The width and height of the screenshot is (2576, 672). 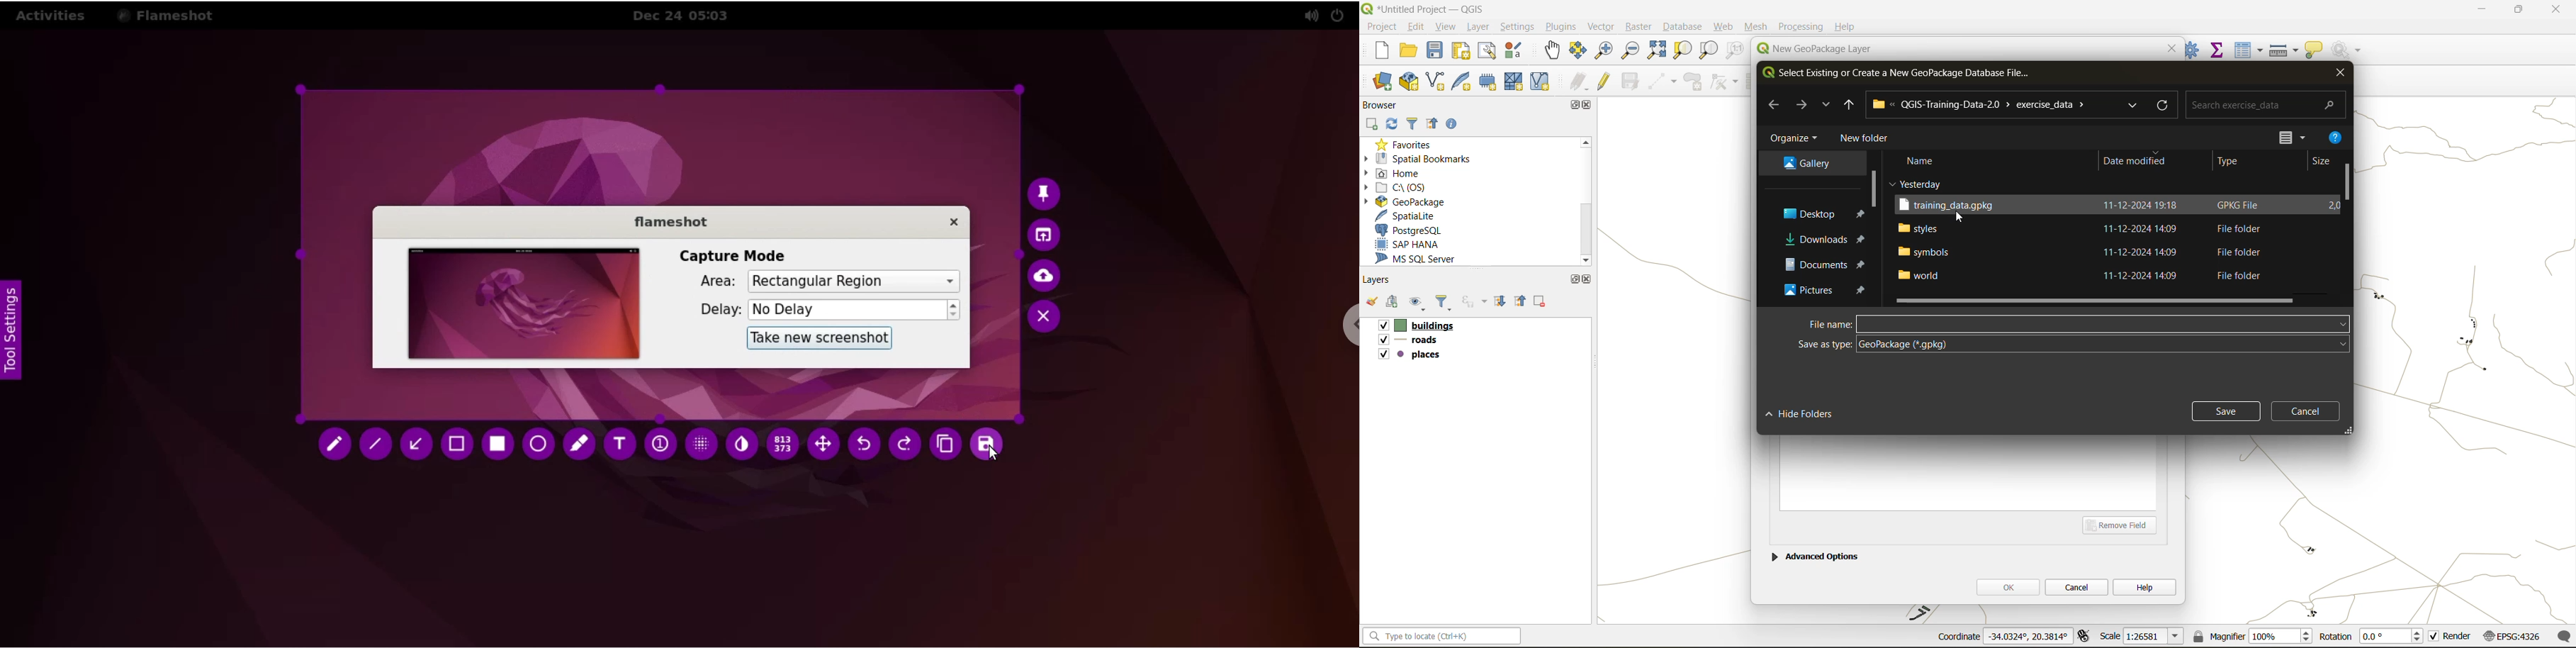 What do you see at coordinates (1775, 104) in the screenshot?
I see `back` at bounding box center [1775, 104].